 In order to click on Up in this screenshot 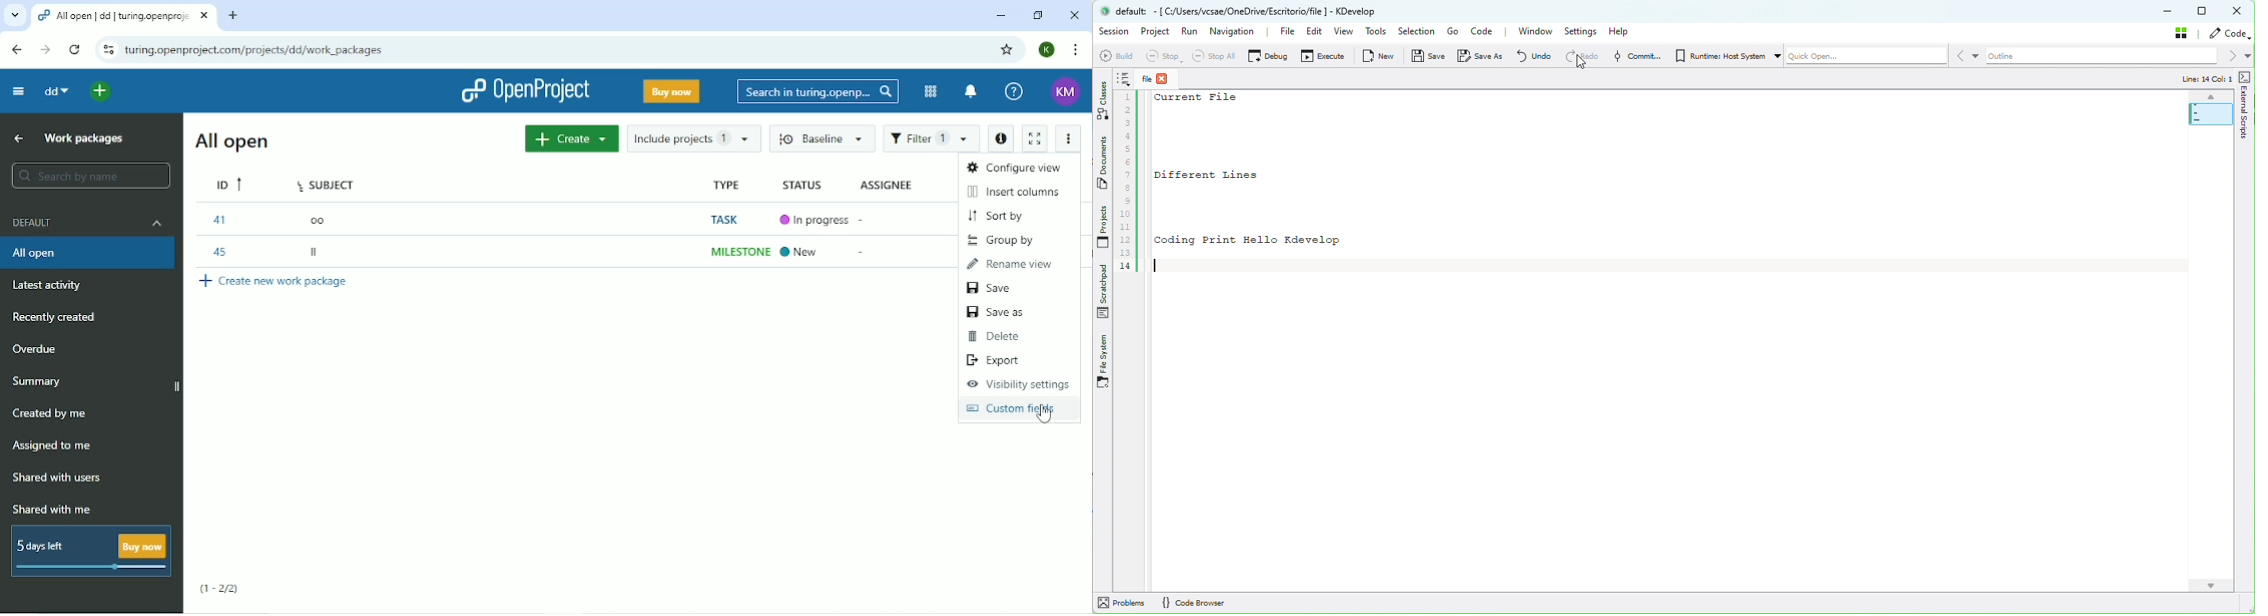, I will do `click(20, 139)`.